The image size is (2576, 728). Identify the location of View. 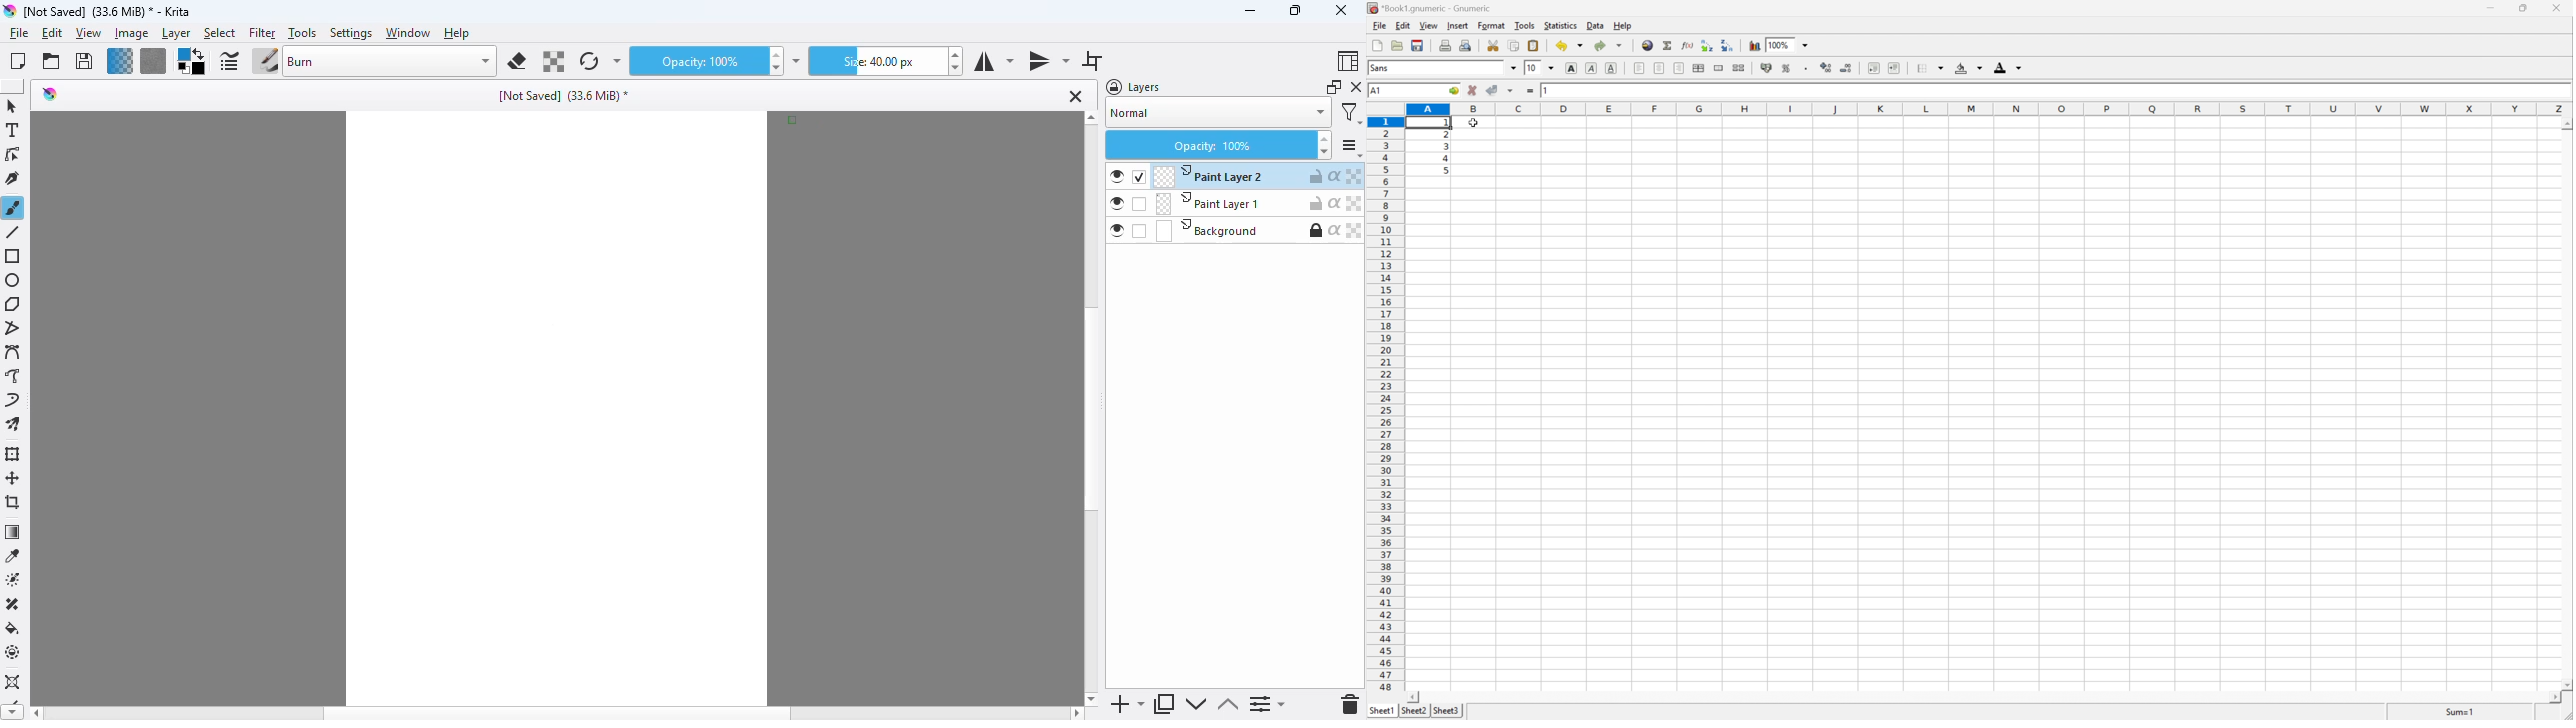
(1429, 25).